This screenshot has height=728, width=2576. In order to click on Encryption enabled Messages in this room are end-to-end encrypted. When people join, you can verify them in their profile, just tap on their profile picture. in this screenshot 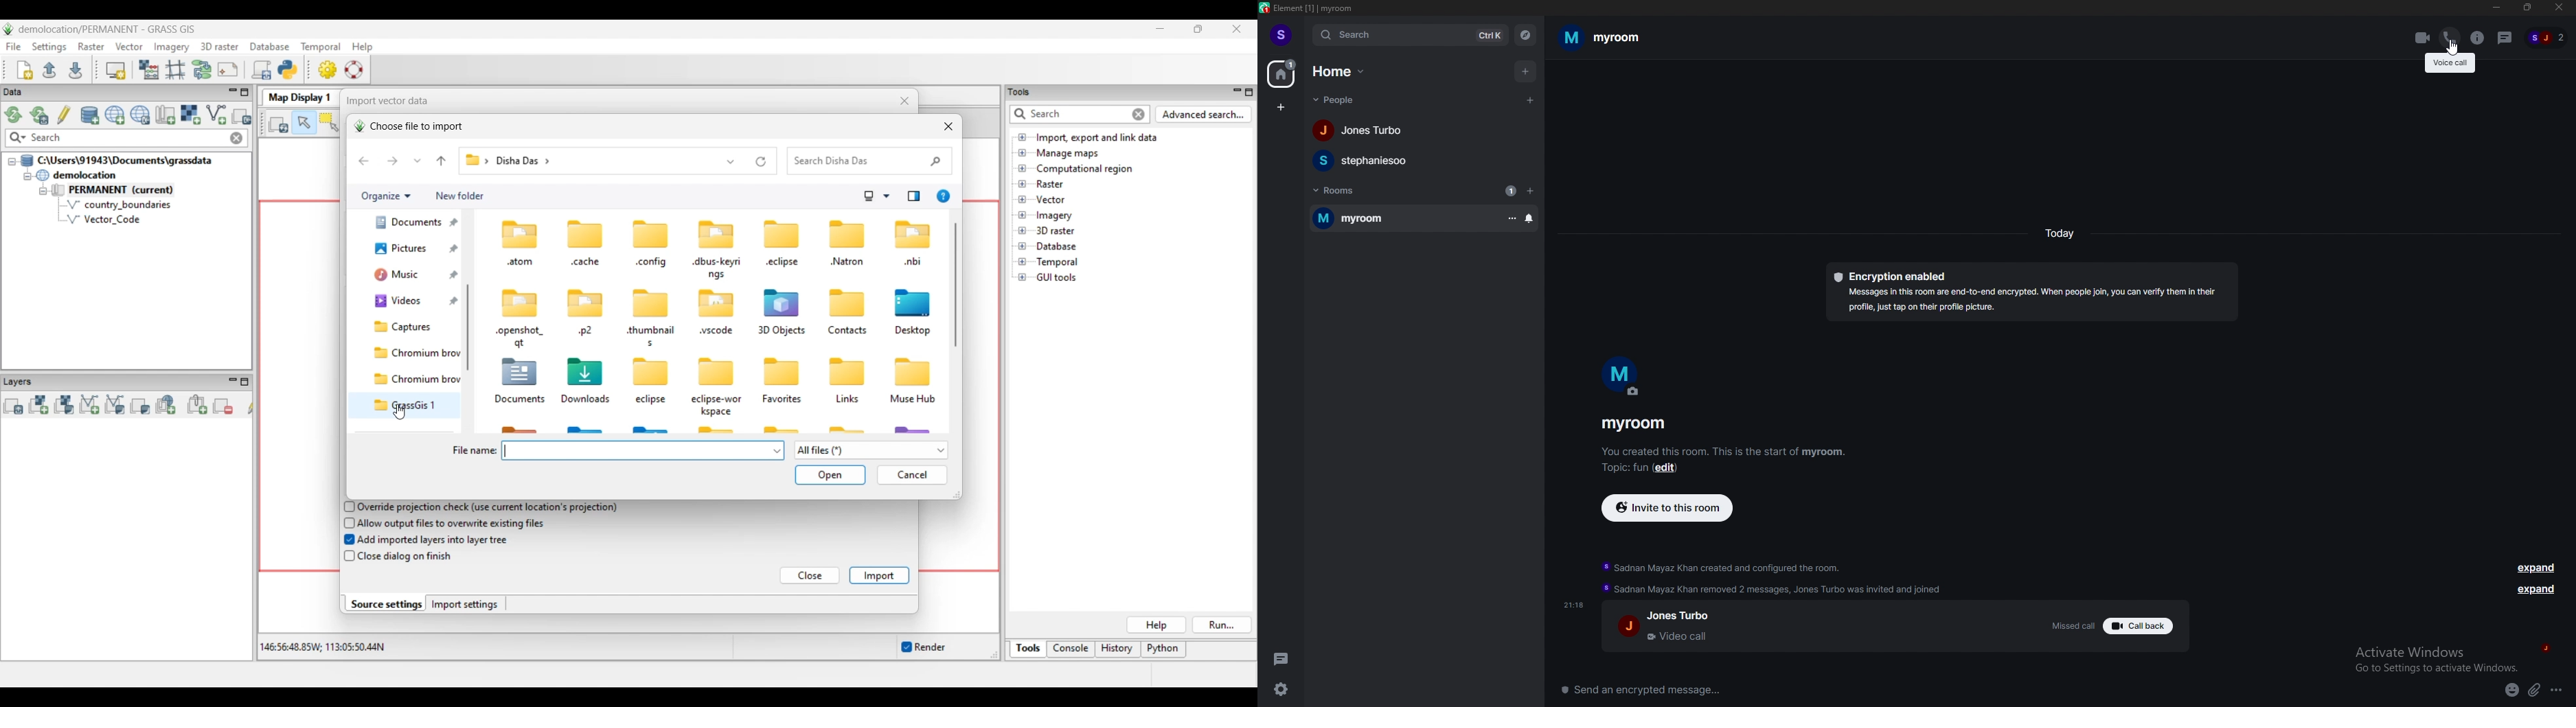, I will do `click(2030, 292)`.